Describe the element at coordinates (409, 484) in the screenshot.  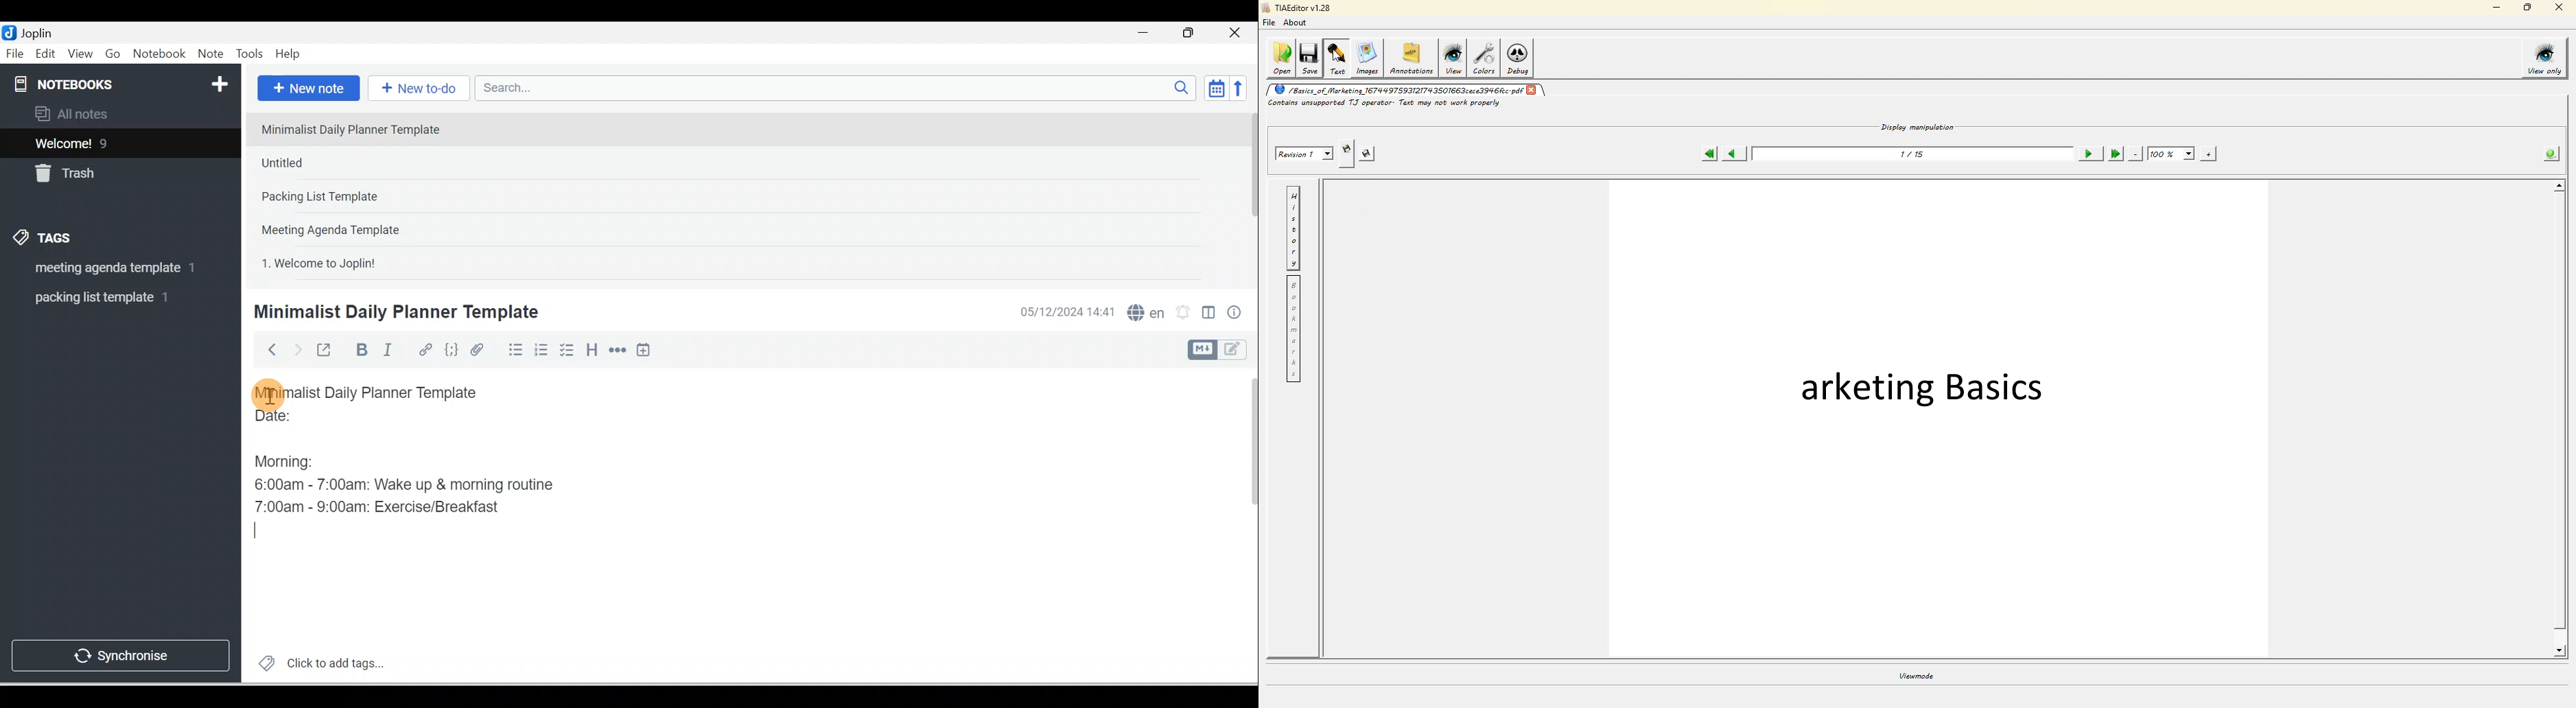
I see `6:00am - 7:00am: Wake up & morning routine` at that location.